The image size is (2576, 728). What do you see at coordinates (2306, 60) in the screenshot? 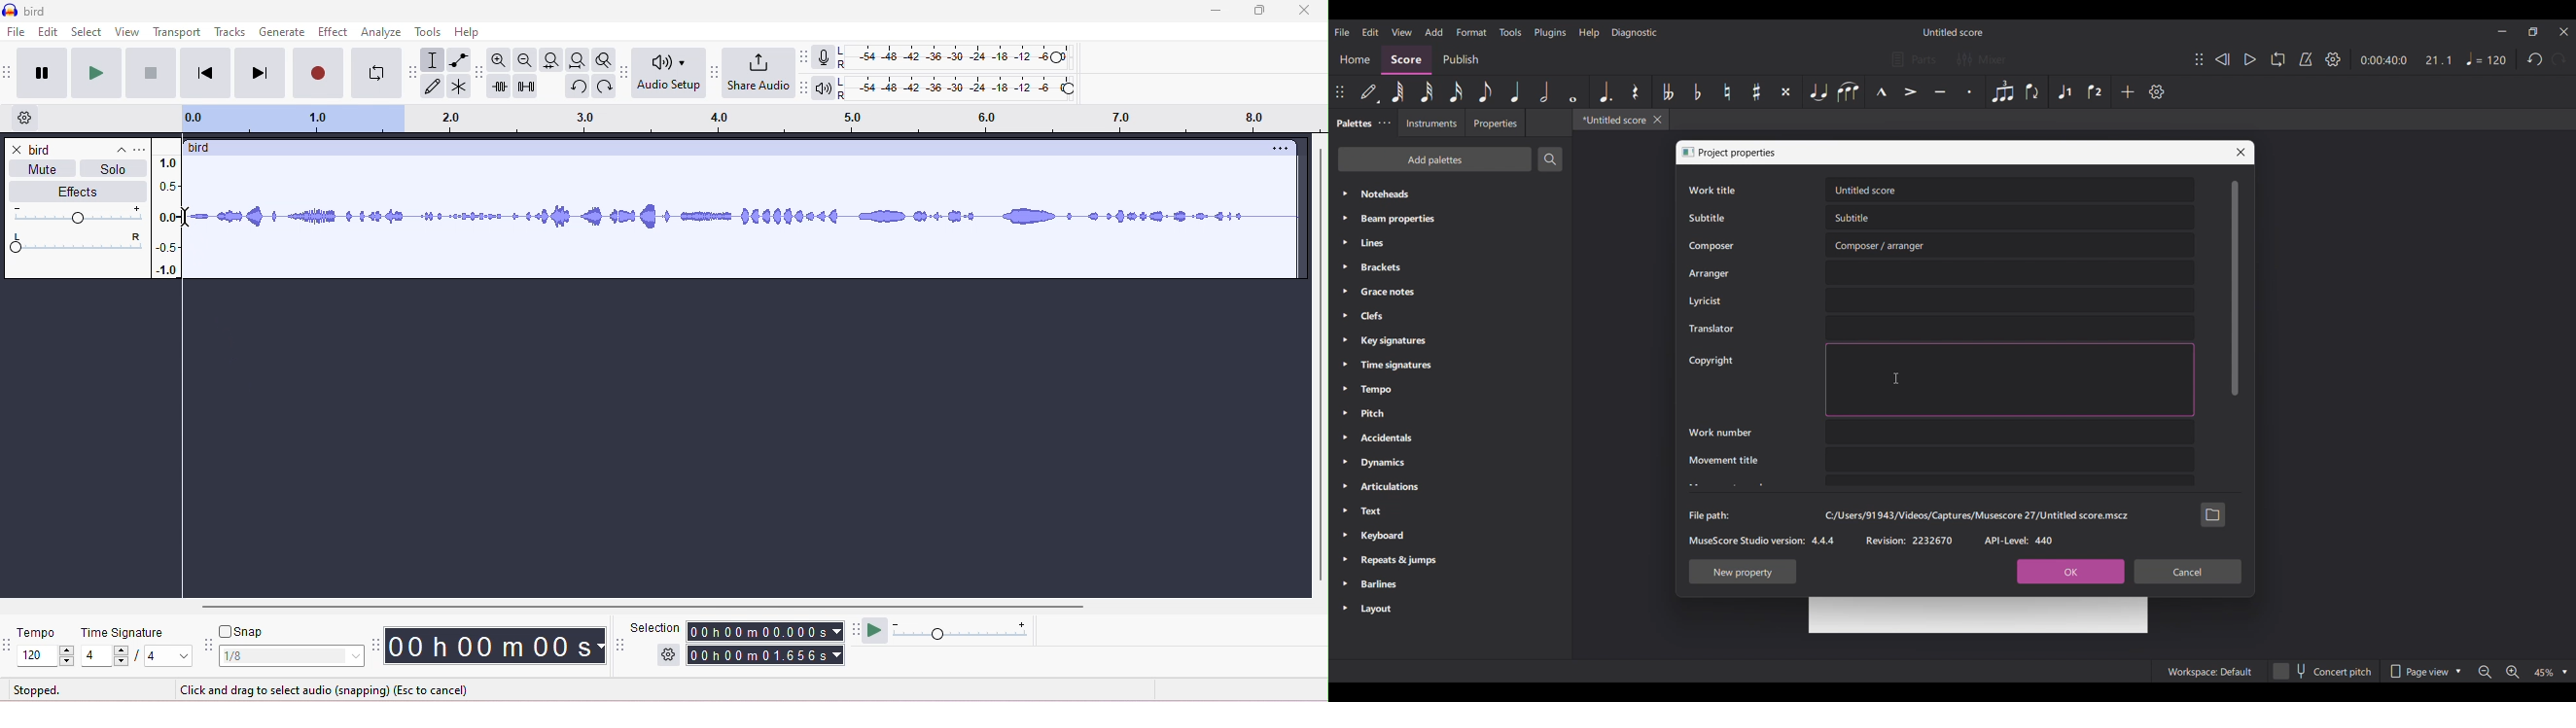
I see `Metronome` at bounding box center [2306, 60].